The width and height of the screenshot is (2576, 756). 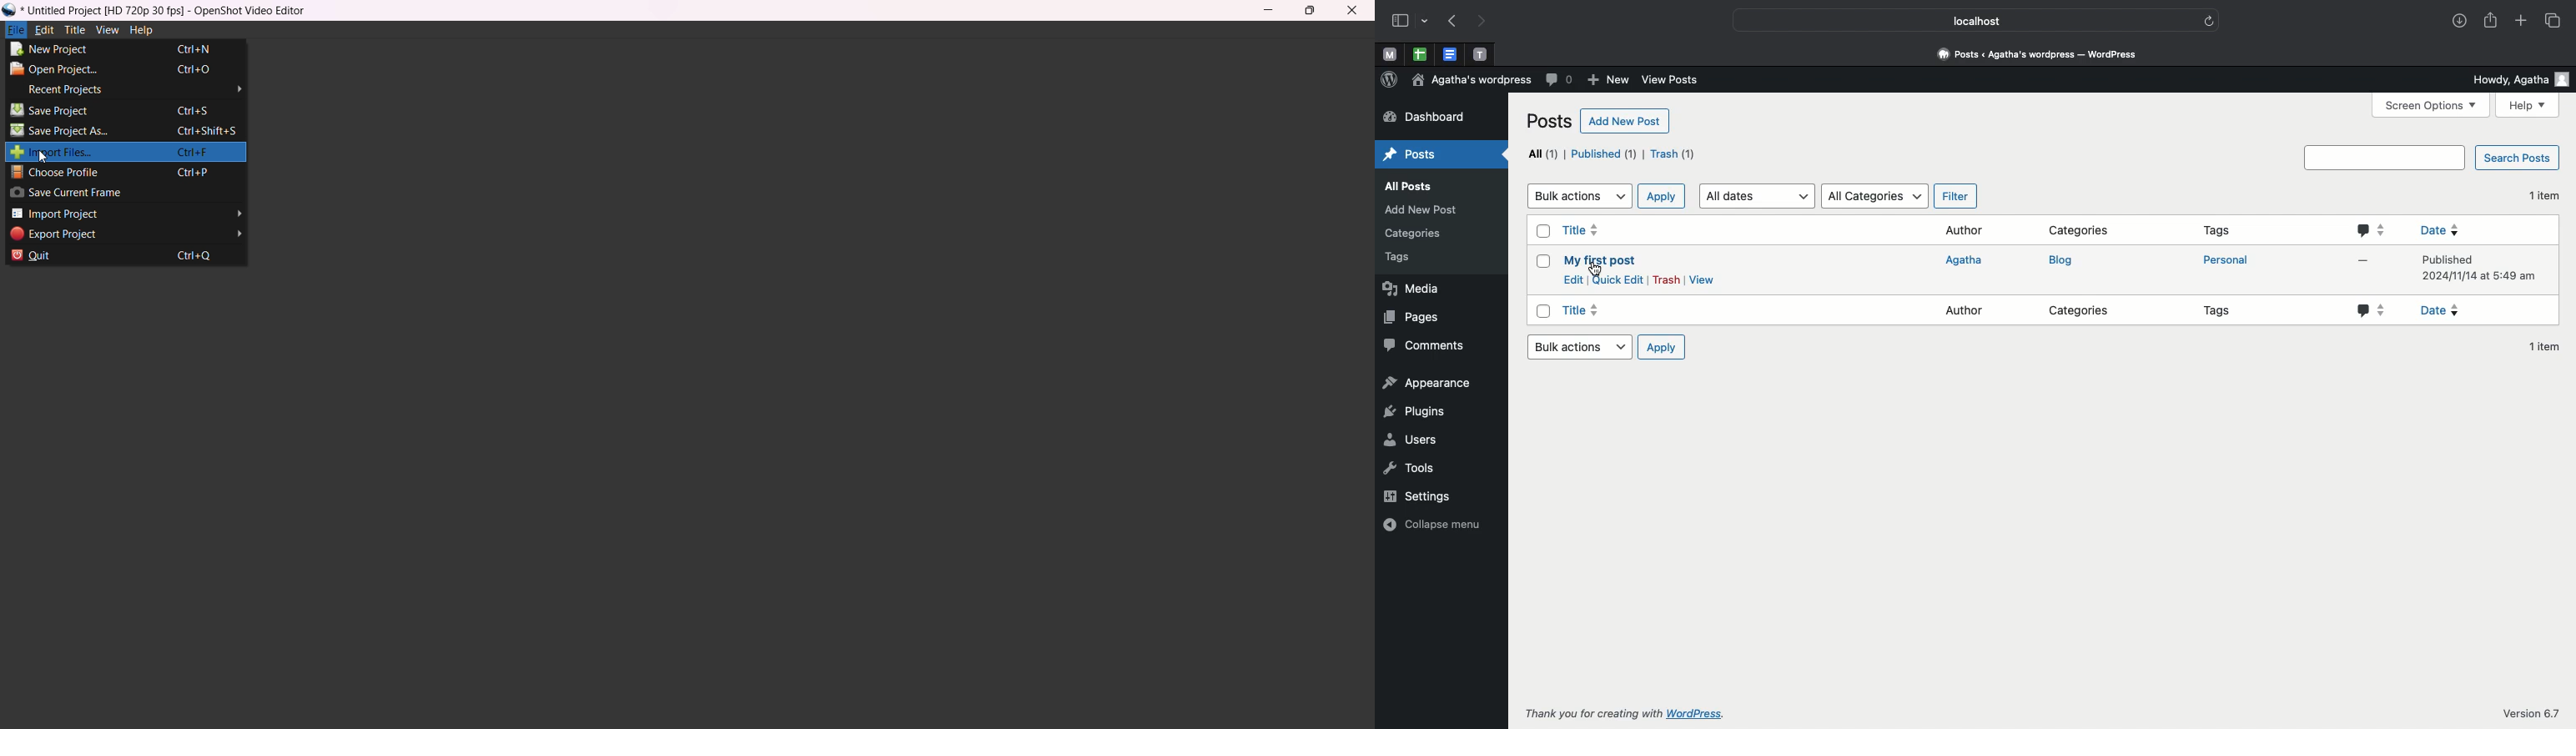 I want to click on excel sheet, so click(x=1418, y=53).